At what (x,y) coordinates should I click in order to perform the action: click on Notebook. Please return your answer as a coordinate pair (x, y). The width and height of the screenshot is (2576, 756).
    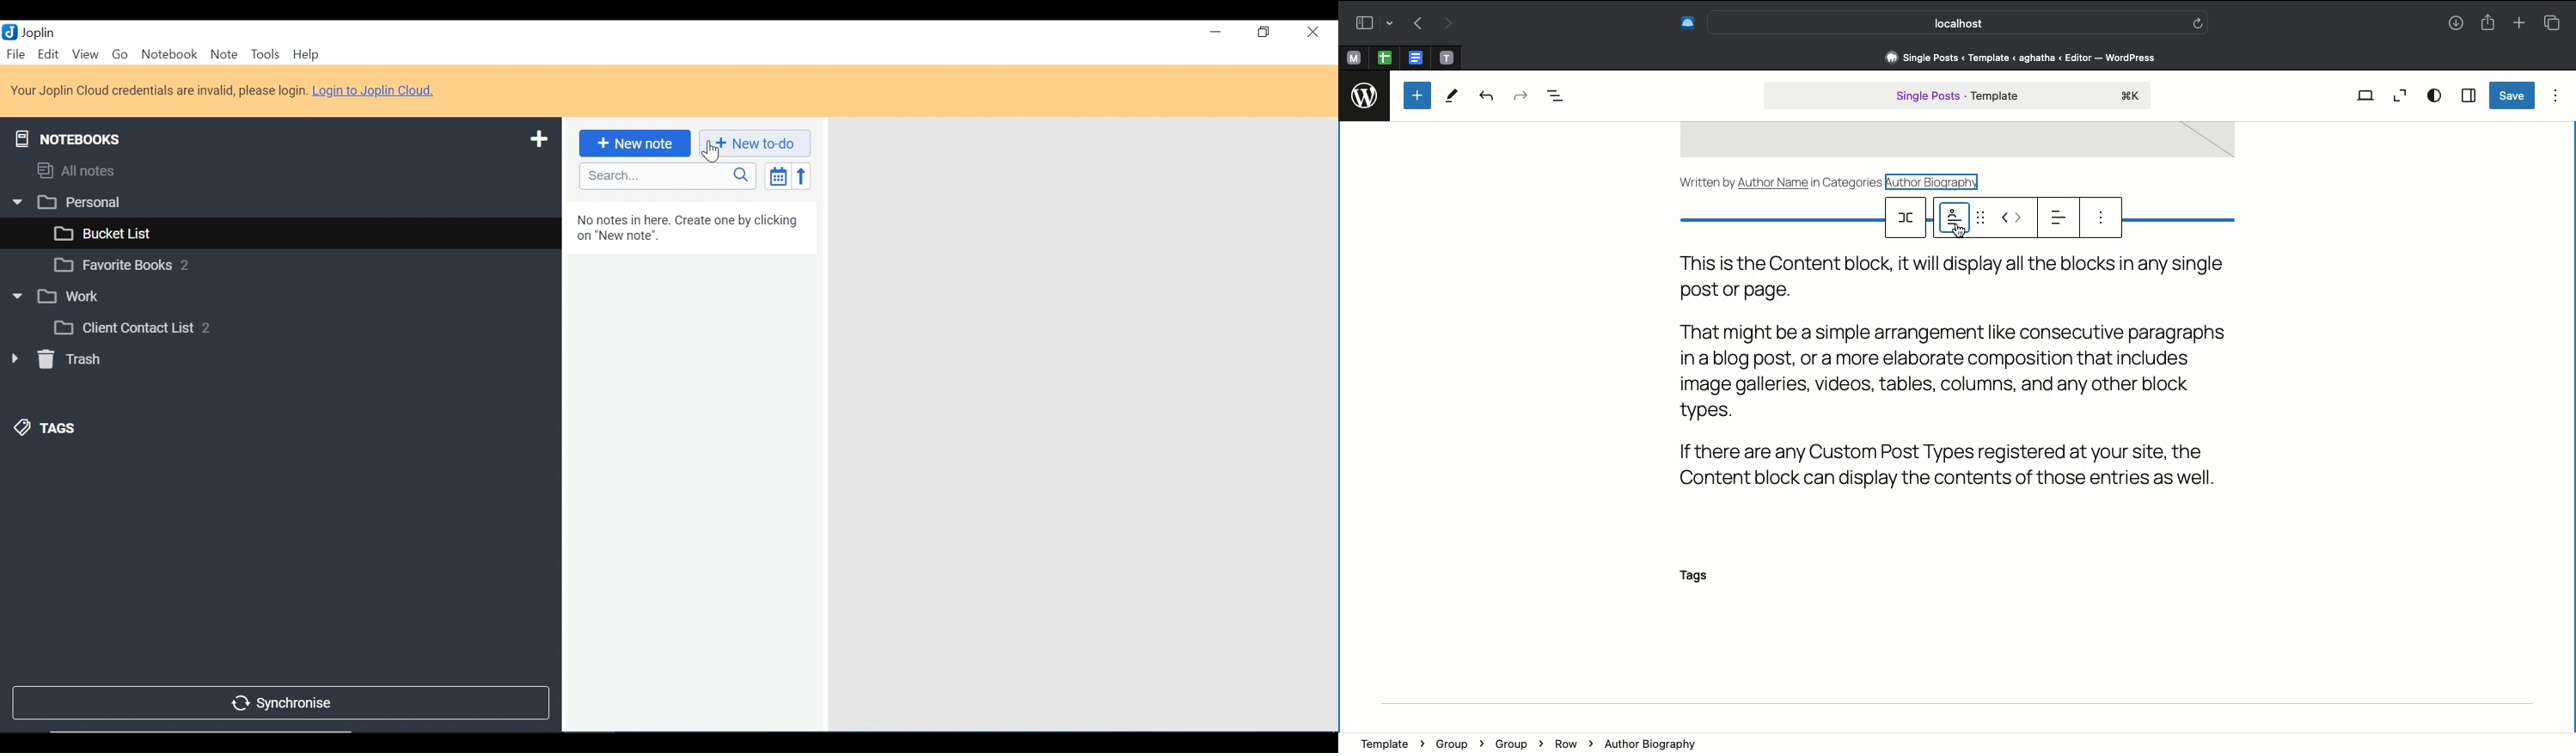
    Looking at the image, I should click on (294, 231).